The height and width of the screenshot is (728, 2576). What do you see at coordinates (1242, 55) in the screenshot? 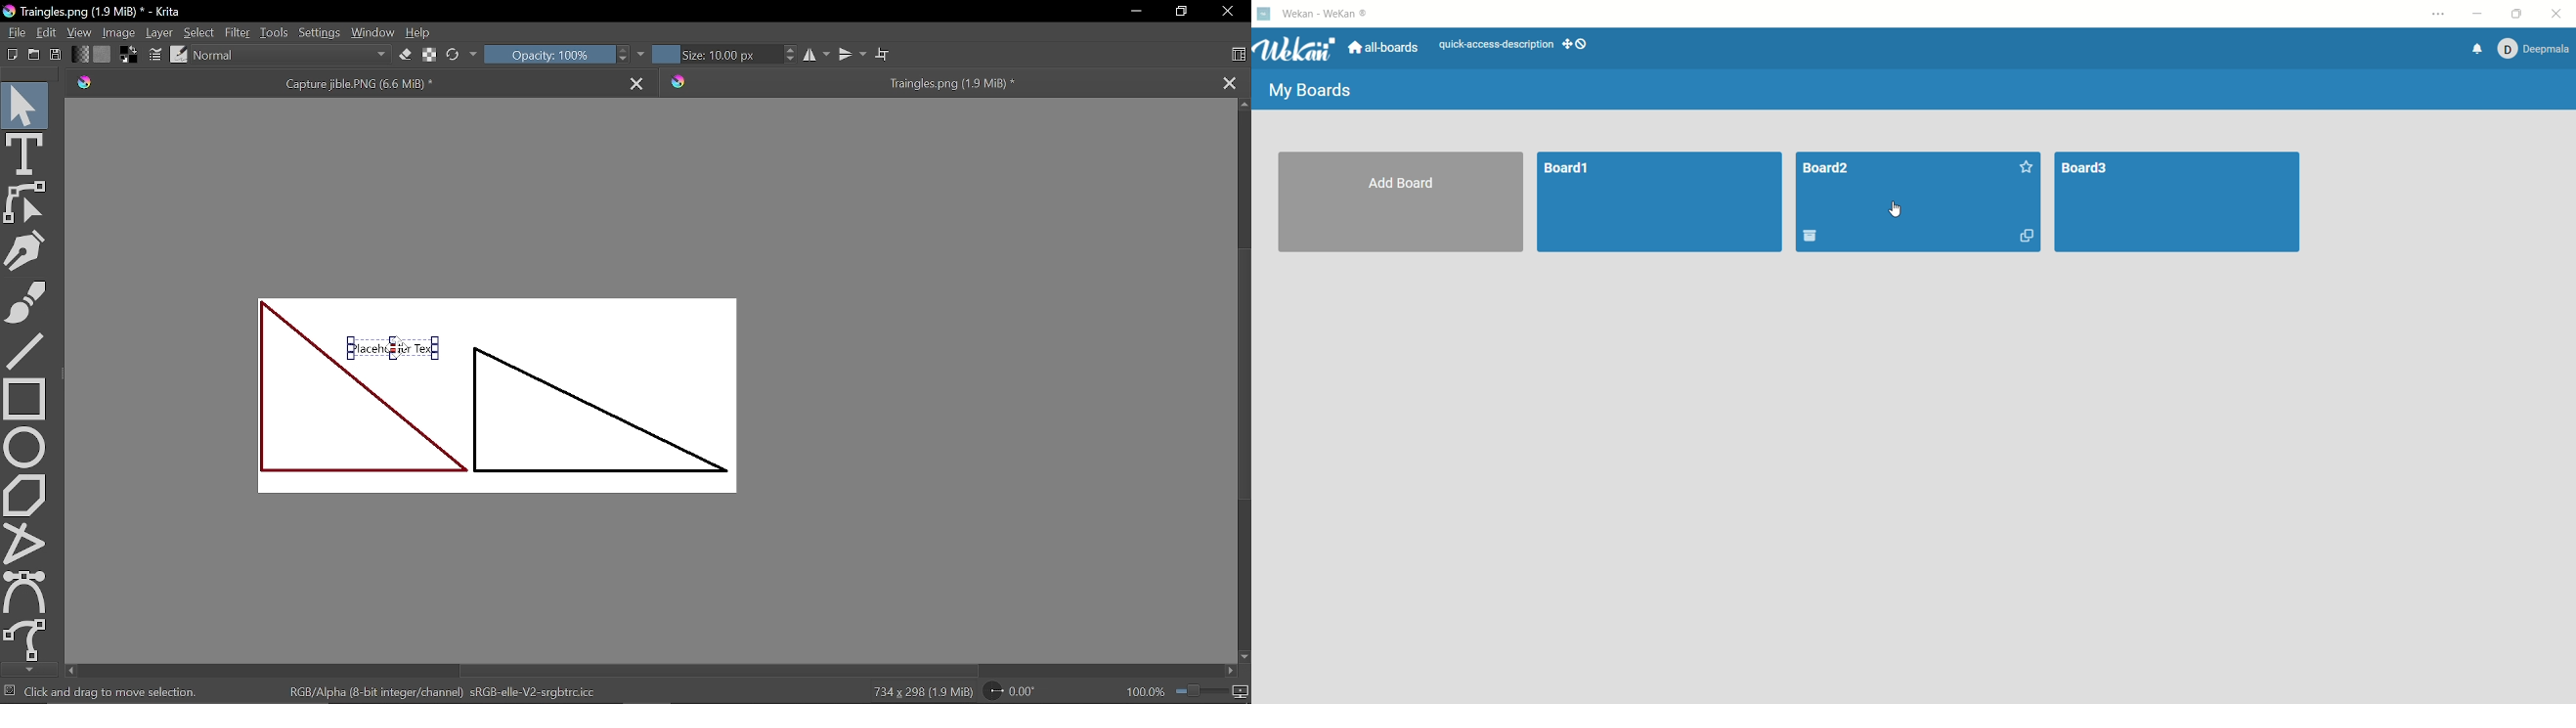
I see `Choose workspace` at bounding box center [1242, 55].